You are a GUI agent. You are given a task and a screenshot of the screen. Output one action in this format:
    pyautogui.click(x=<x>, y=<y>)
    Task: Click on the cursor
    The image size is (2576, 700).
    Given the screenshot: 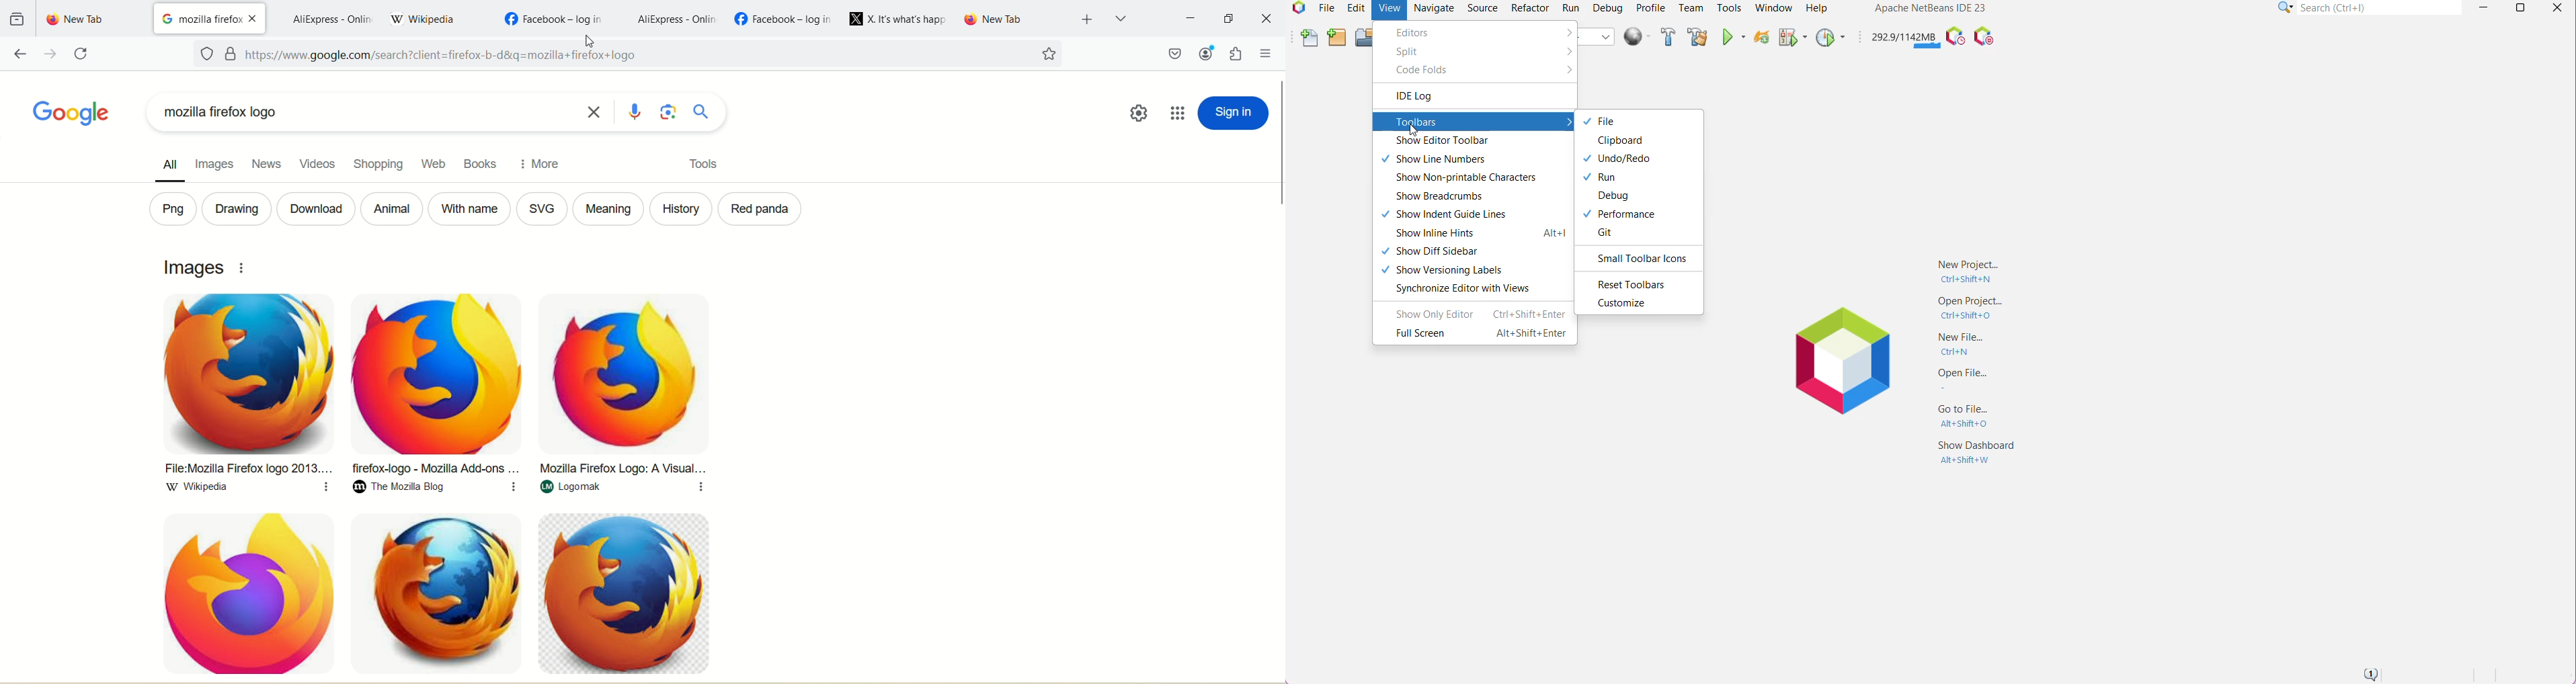 What is the action you would take?
    pyautogui.click(x=590, y=41)
    